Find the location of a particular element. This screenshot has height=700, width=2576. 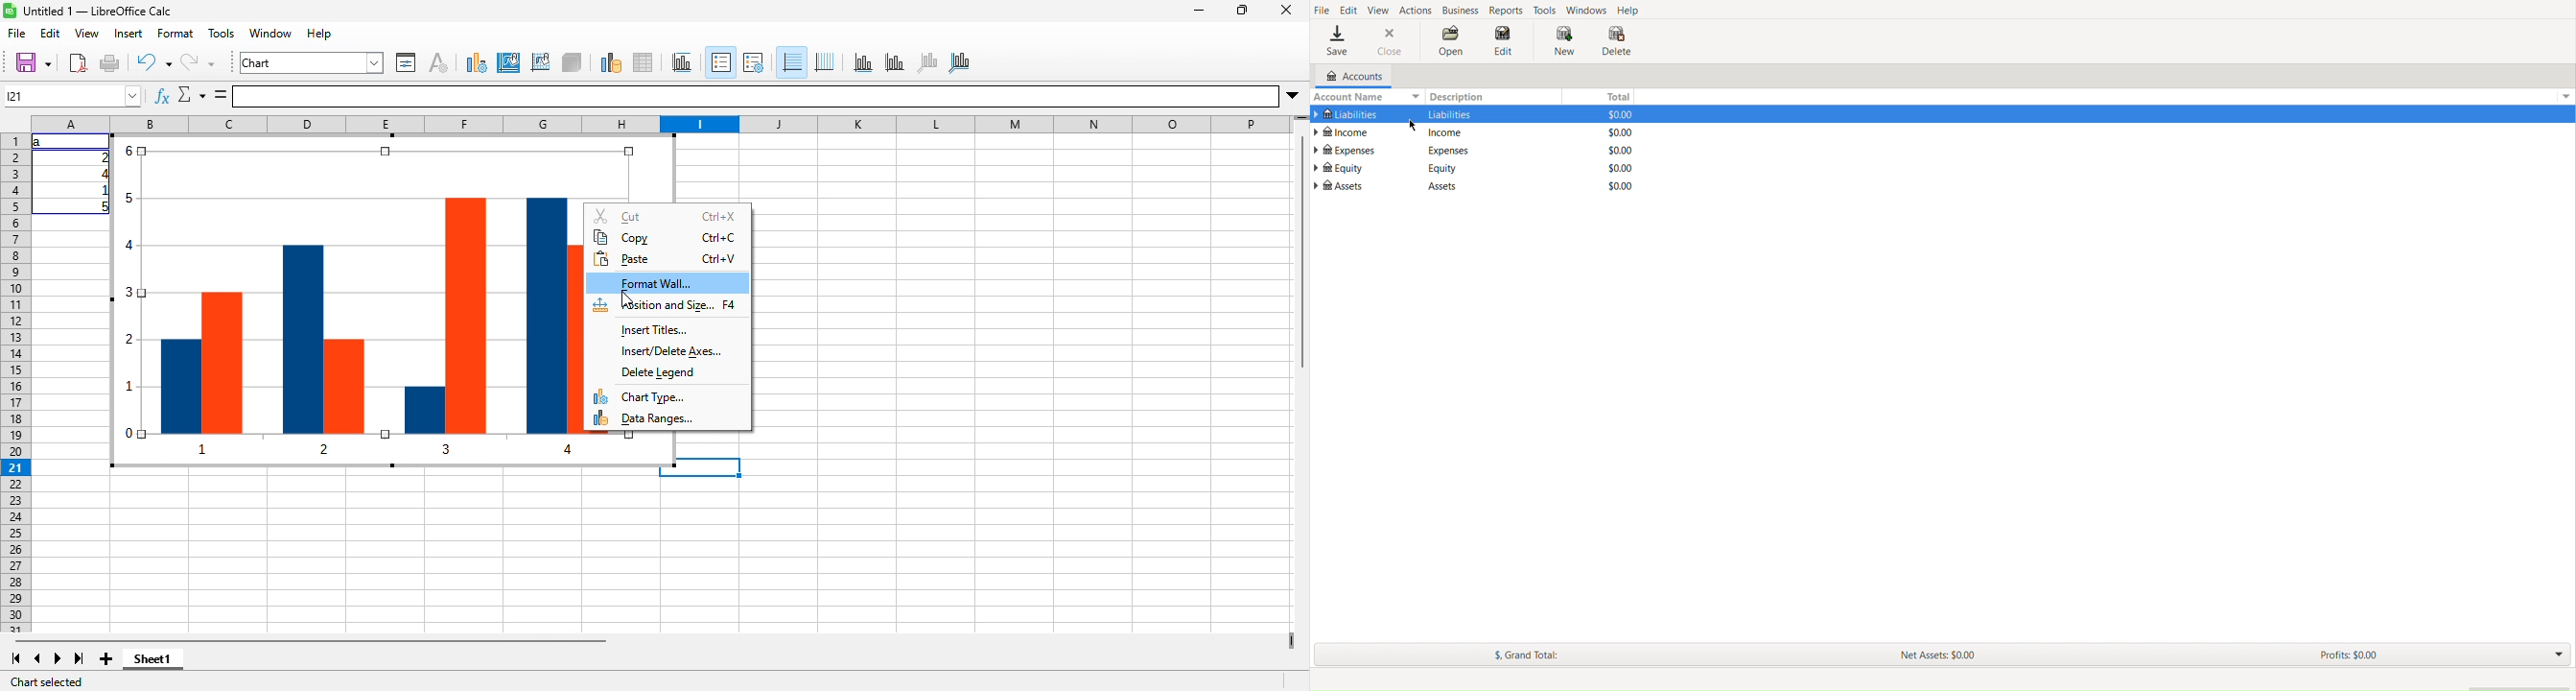

Drop Down is located at coordinates (2557, 655).